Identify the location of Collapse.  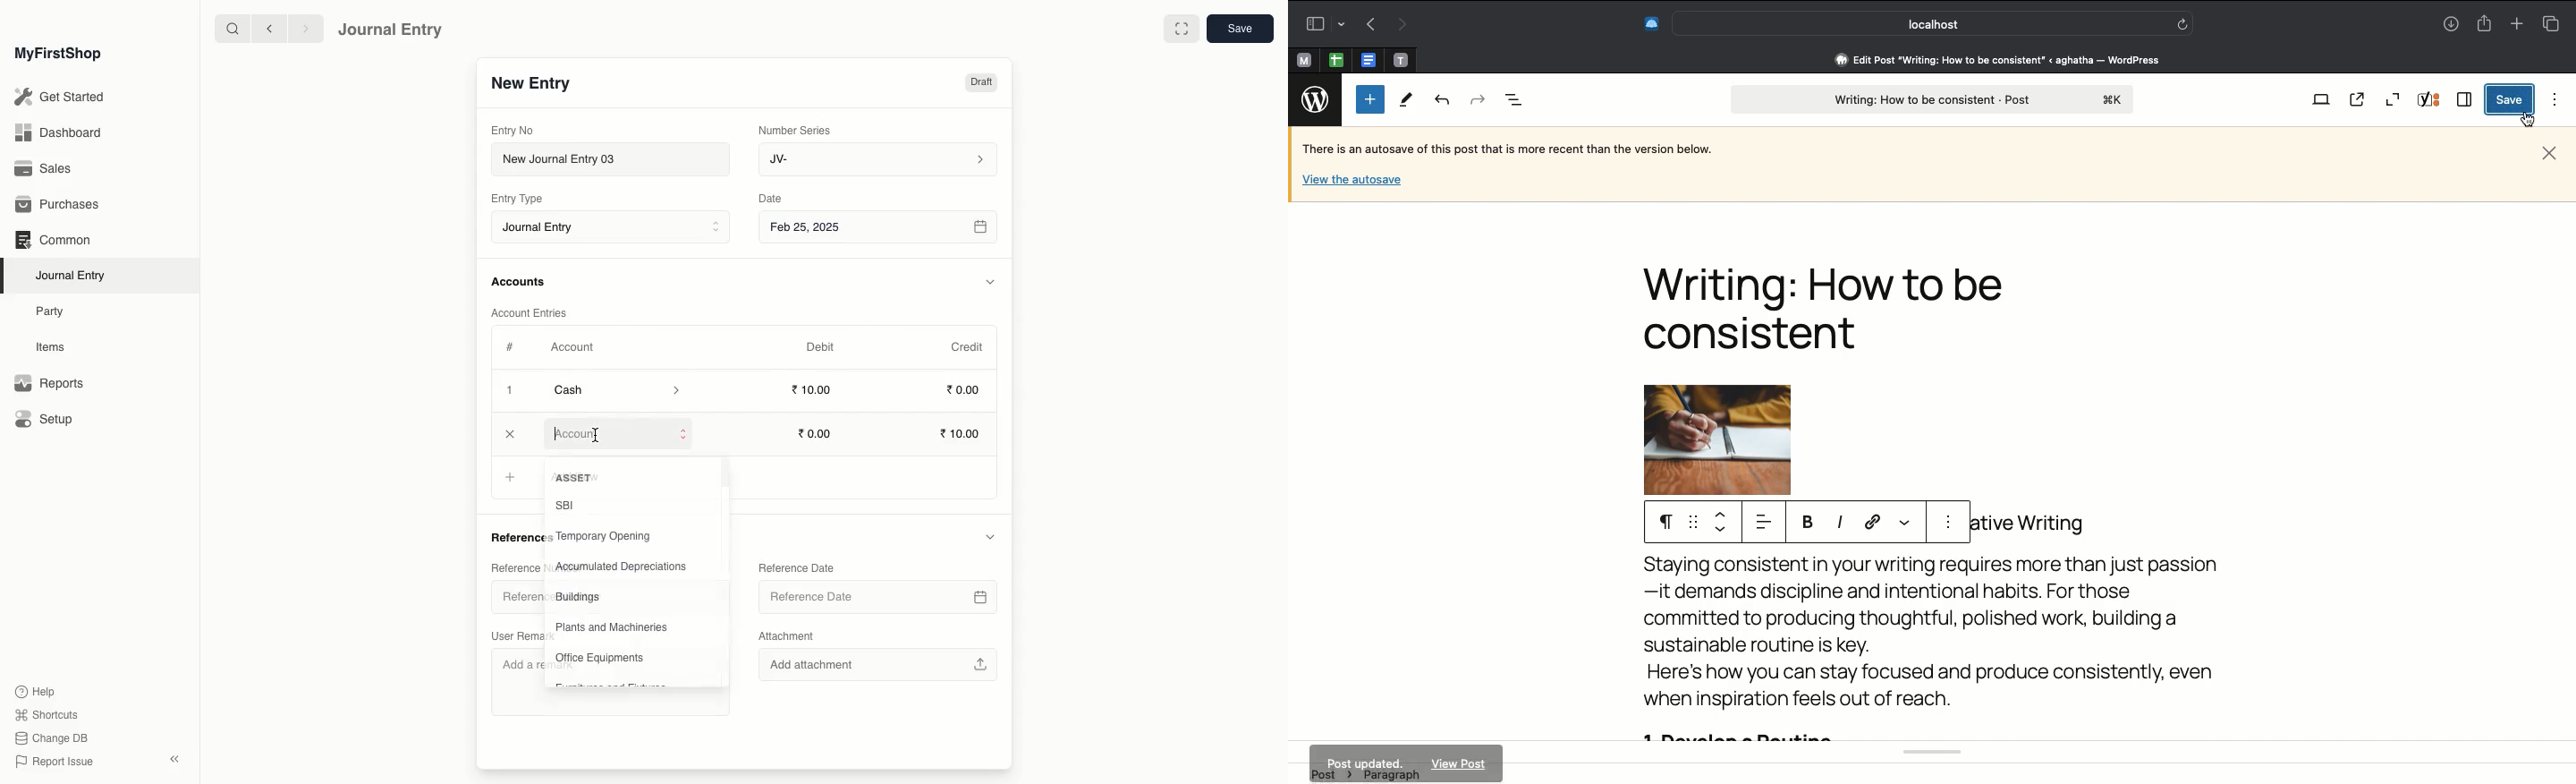
(174, 759).